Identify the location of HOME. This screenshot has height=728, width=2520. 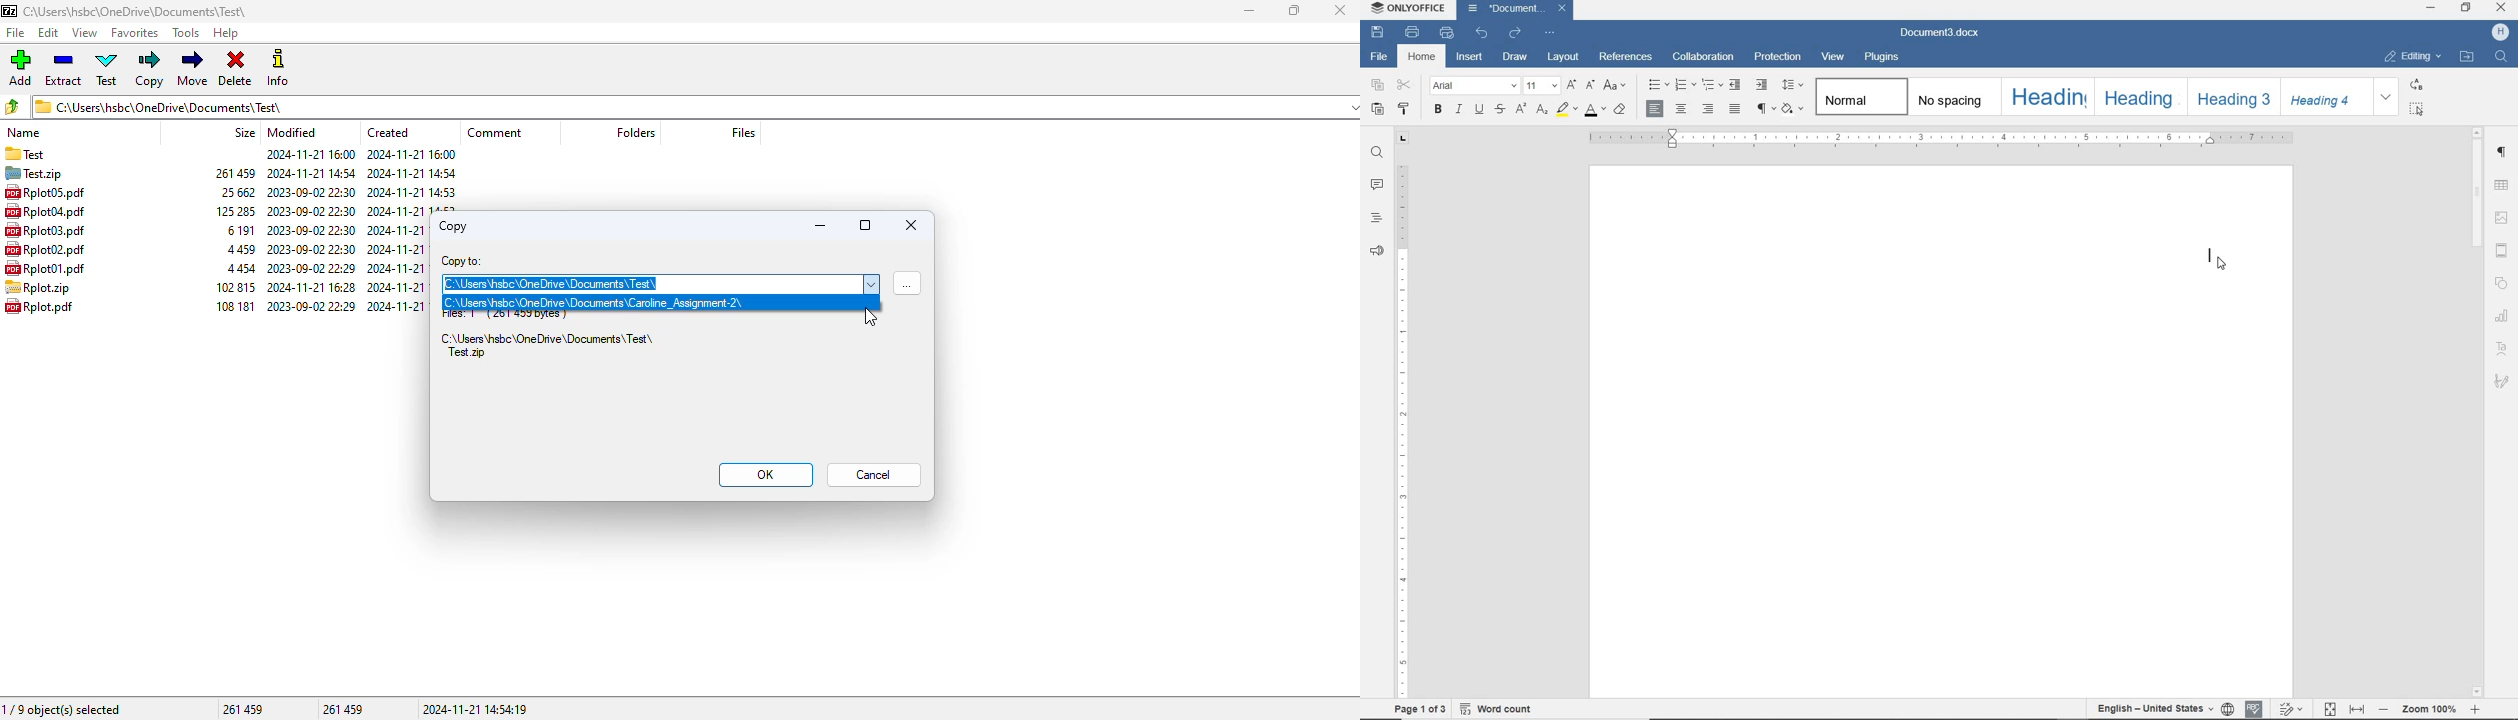
(1423, 57).